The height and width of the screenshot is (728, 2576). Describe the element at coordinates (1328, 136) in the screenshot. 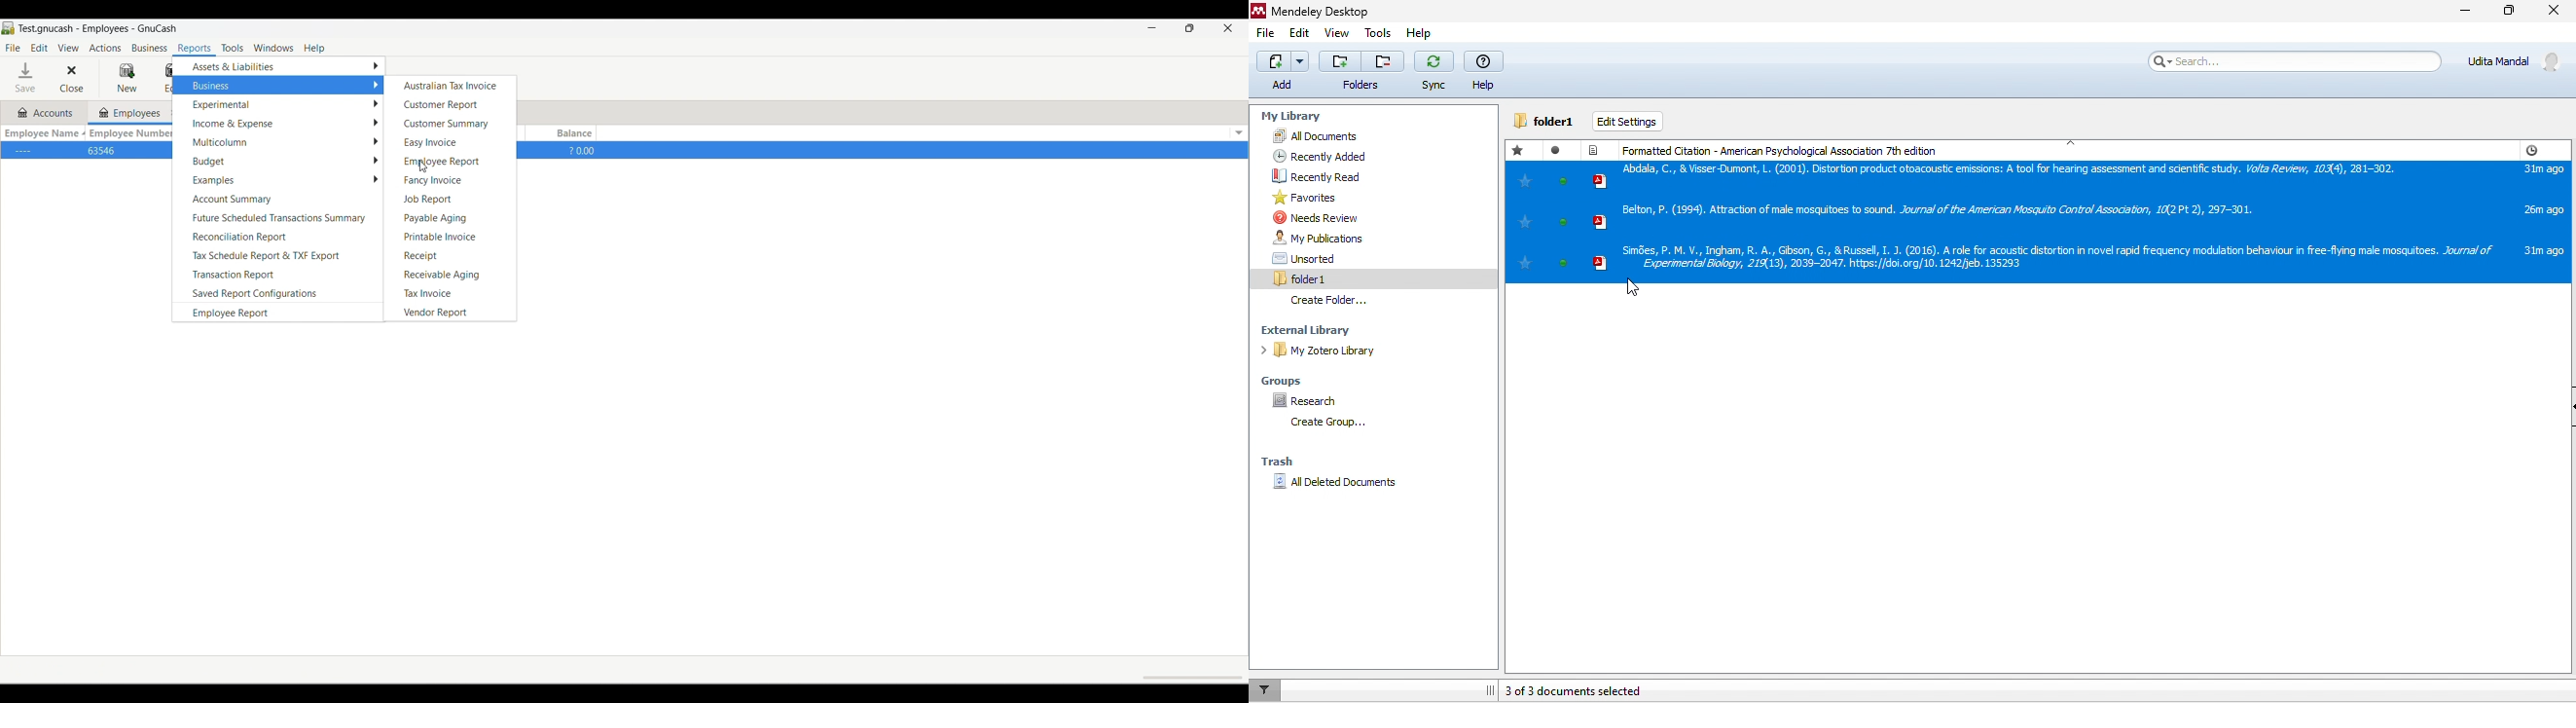

I see `all documents` at that location.